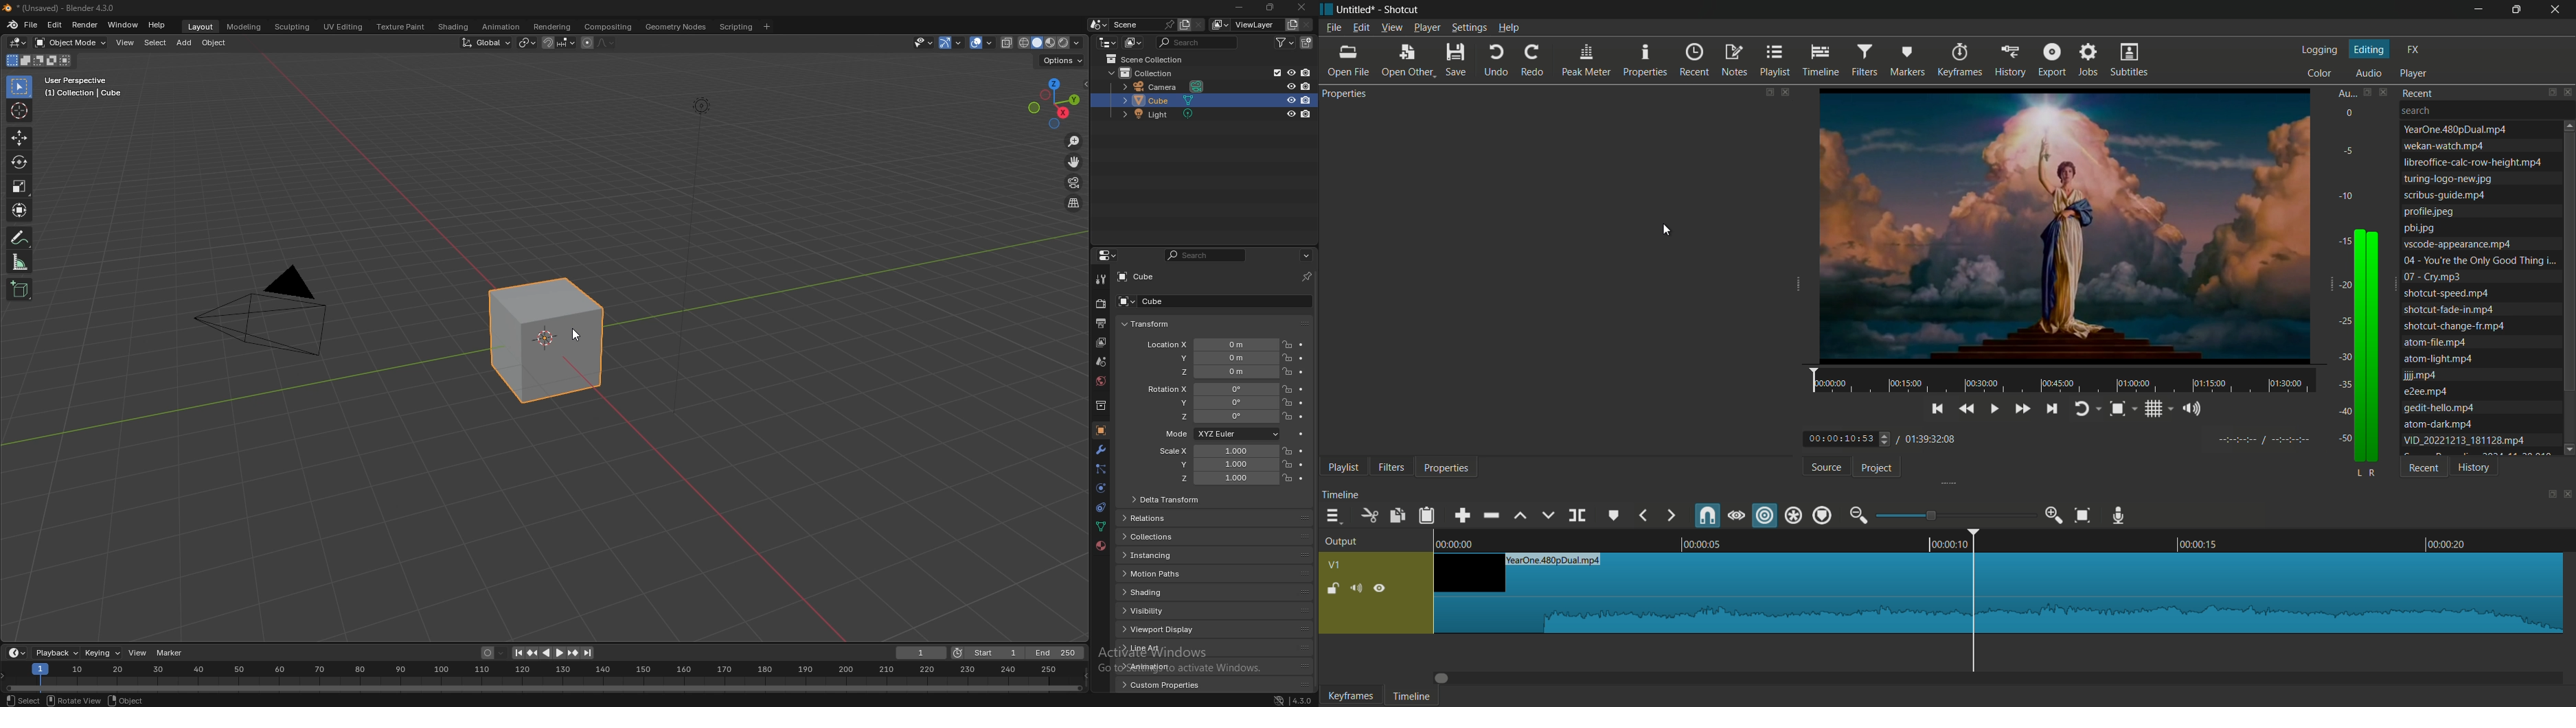 This screenshot has width=2576, height=728. Describe the element at coordinates (544, 677) in the screenshot. I see `seek` at that location.